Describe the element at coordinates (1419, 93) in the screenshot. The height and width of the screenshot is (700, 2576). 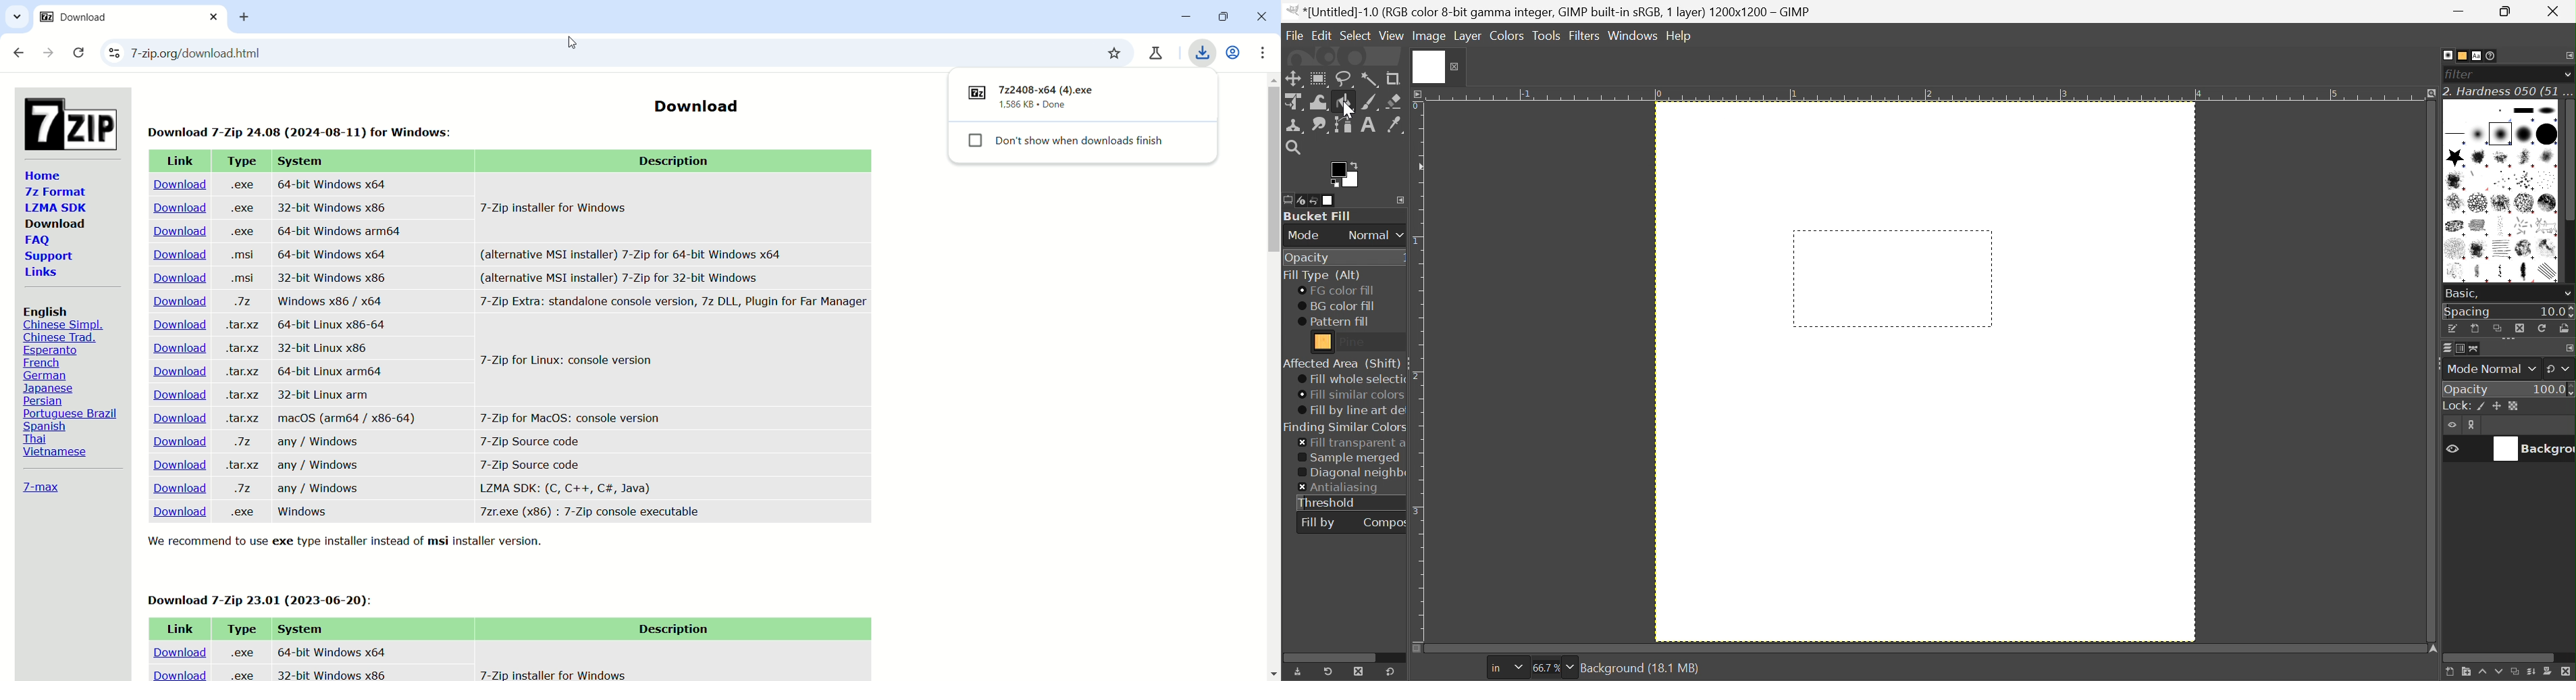
I see `Access the image menu` at that location.